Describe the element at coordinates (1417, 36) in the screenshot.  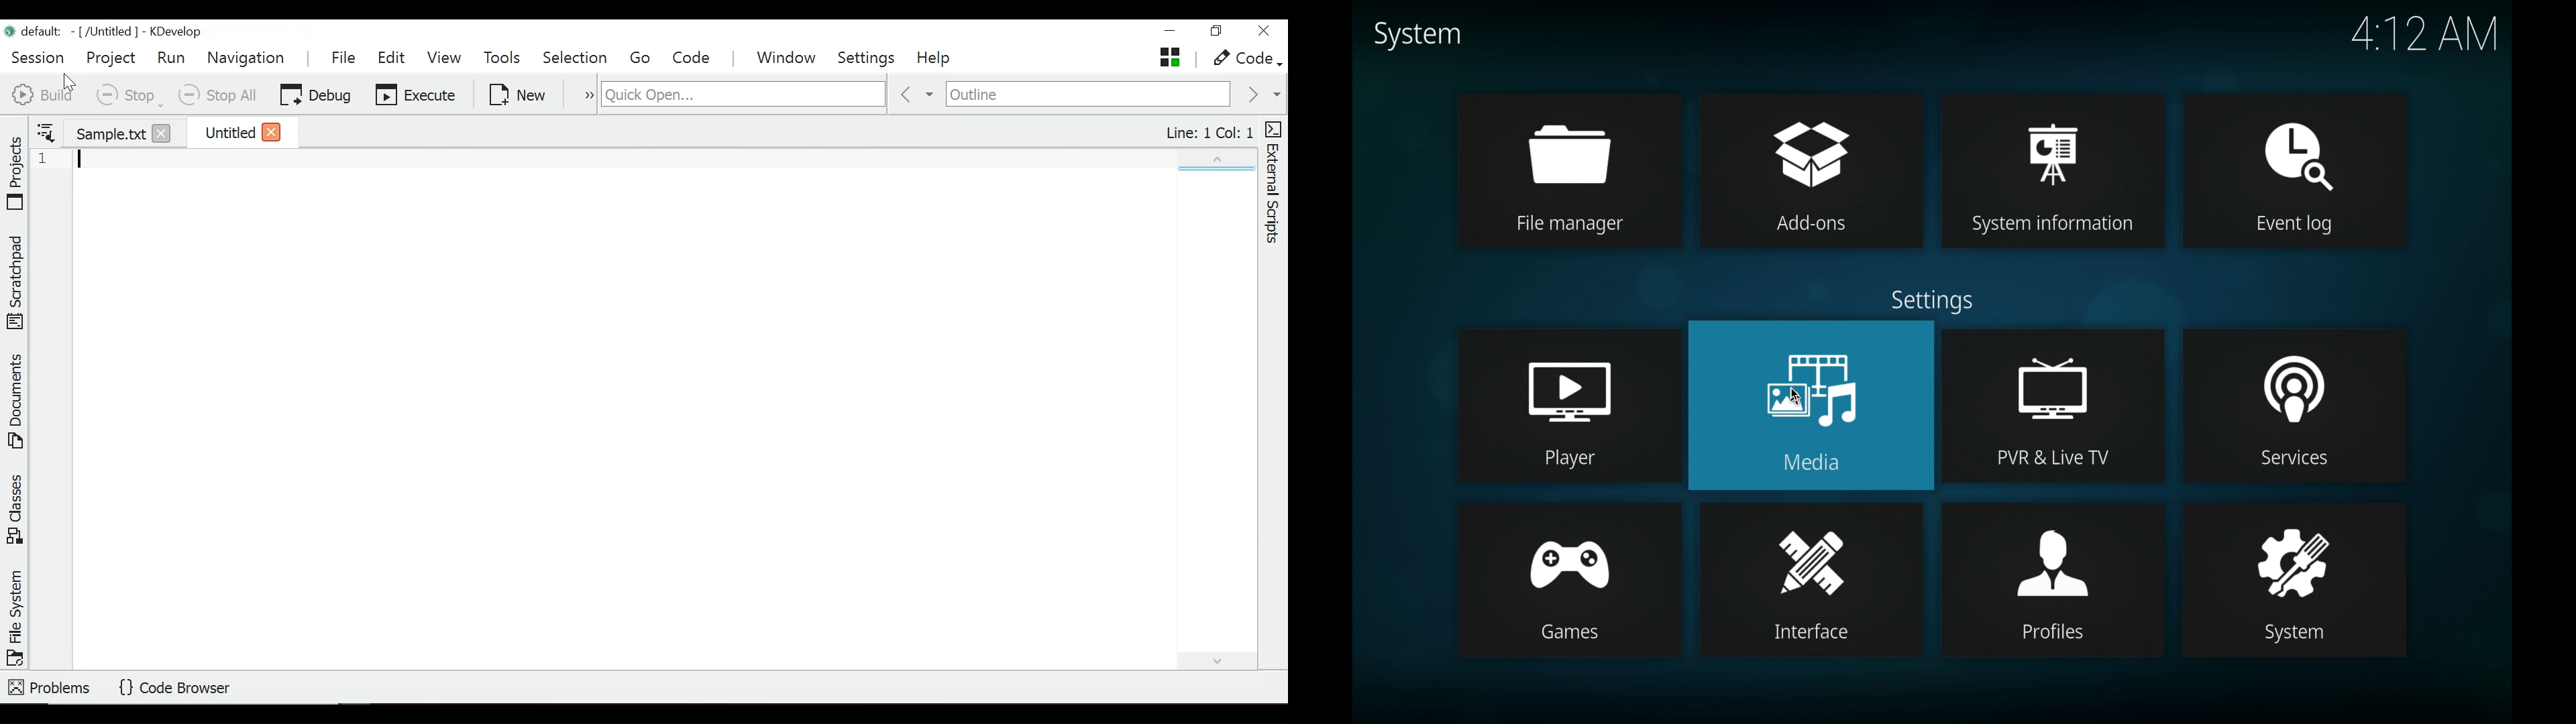
I see `system` at that location.